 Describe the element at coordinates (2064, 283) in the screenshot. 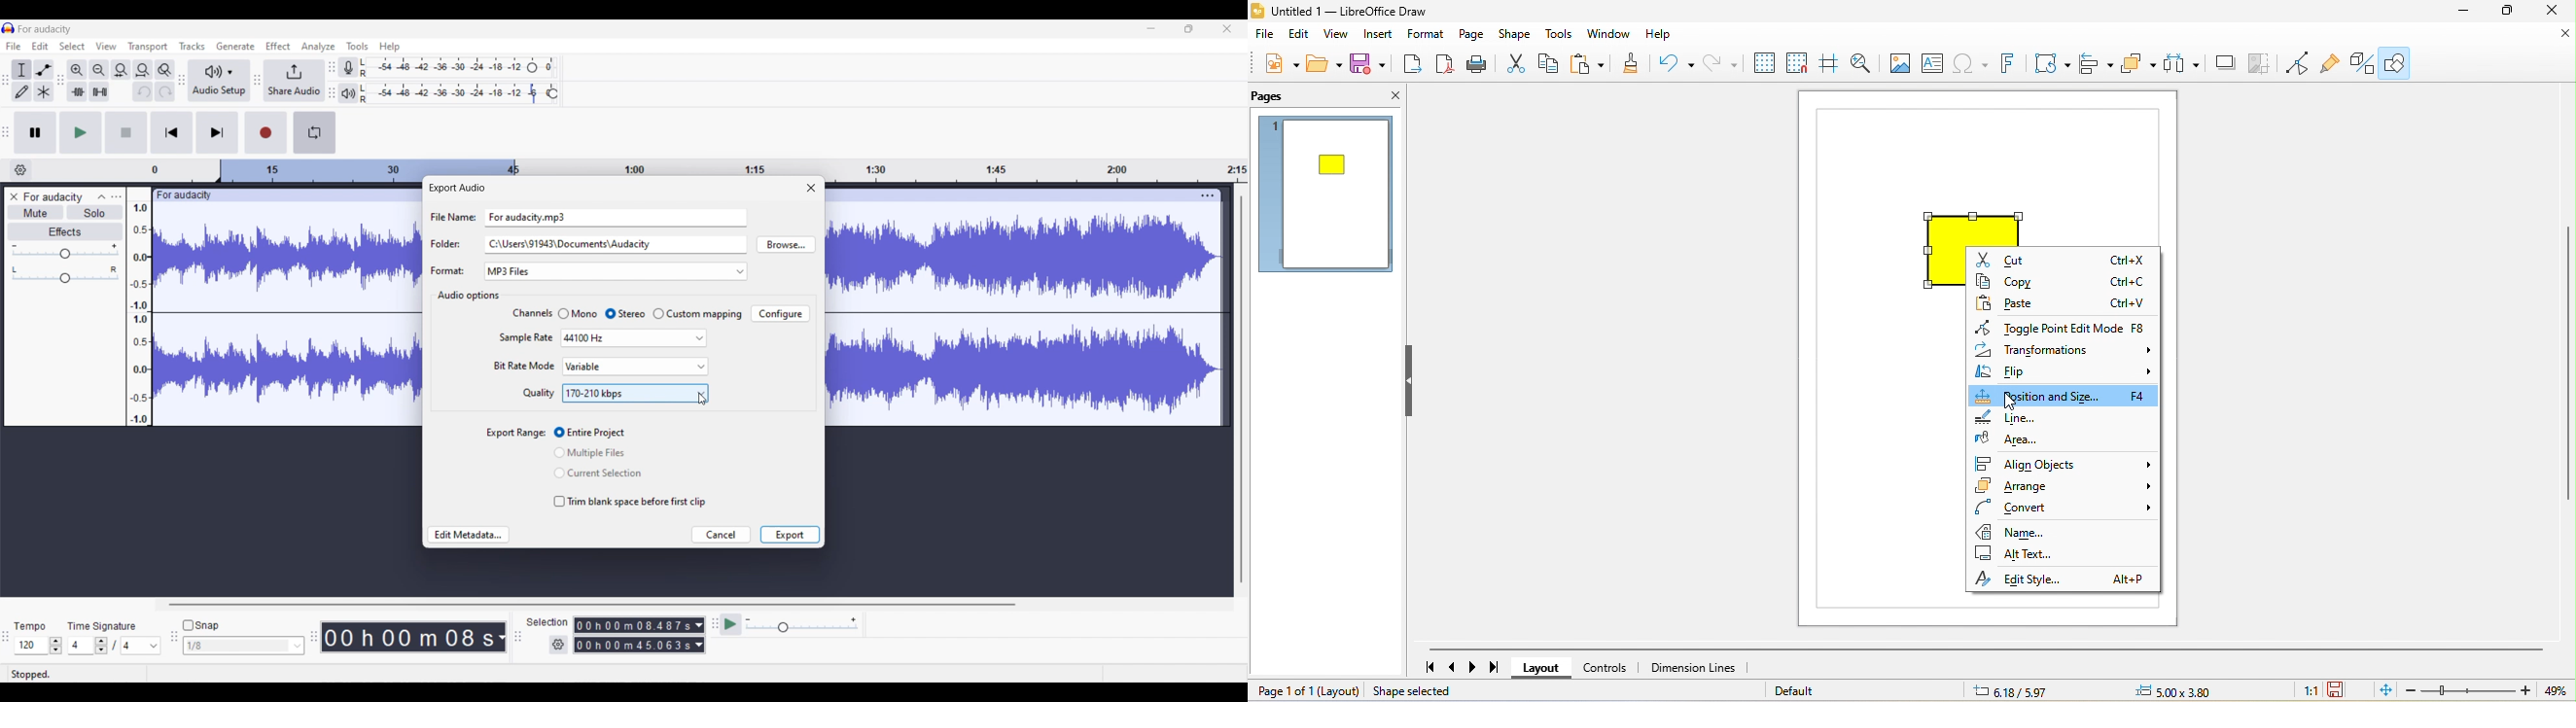

I see `copy` at that location.